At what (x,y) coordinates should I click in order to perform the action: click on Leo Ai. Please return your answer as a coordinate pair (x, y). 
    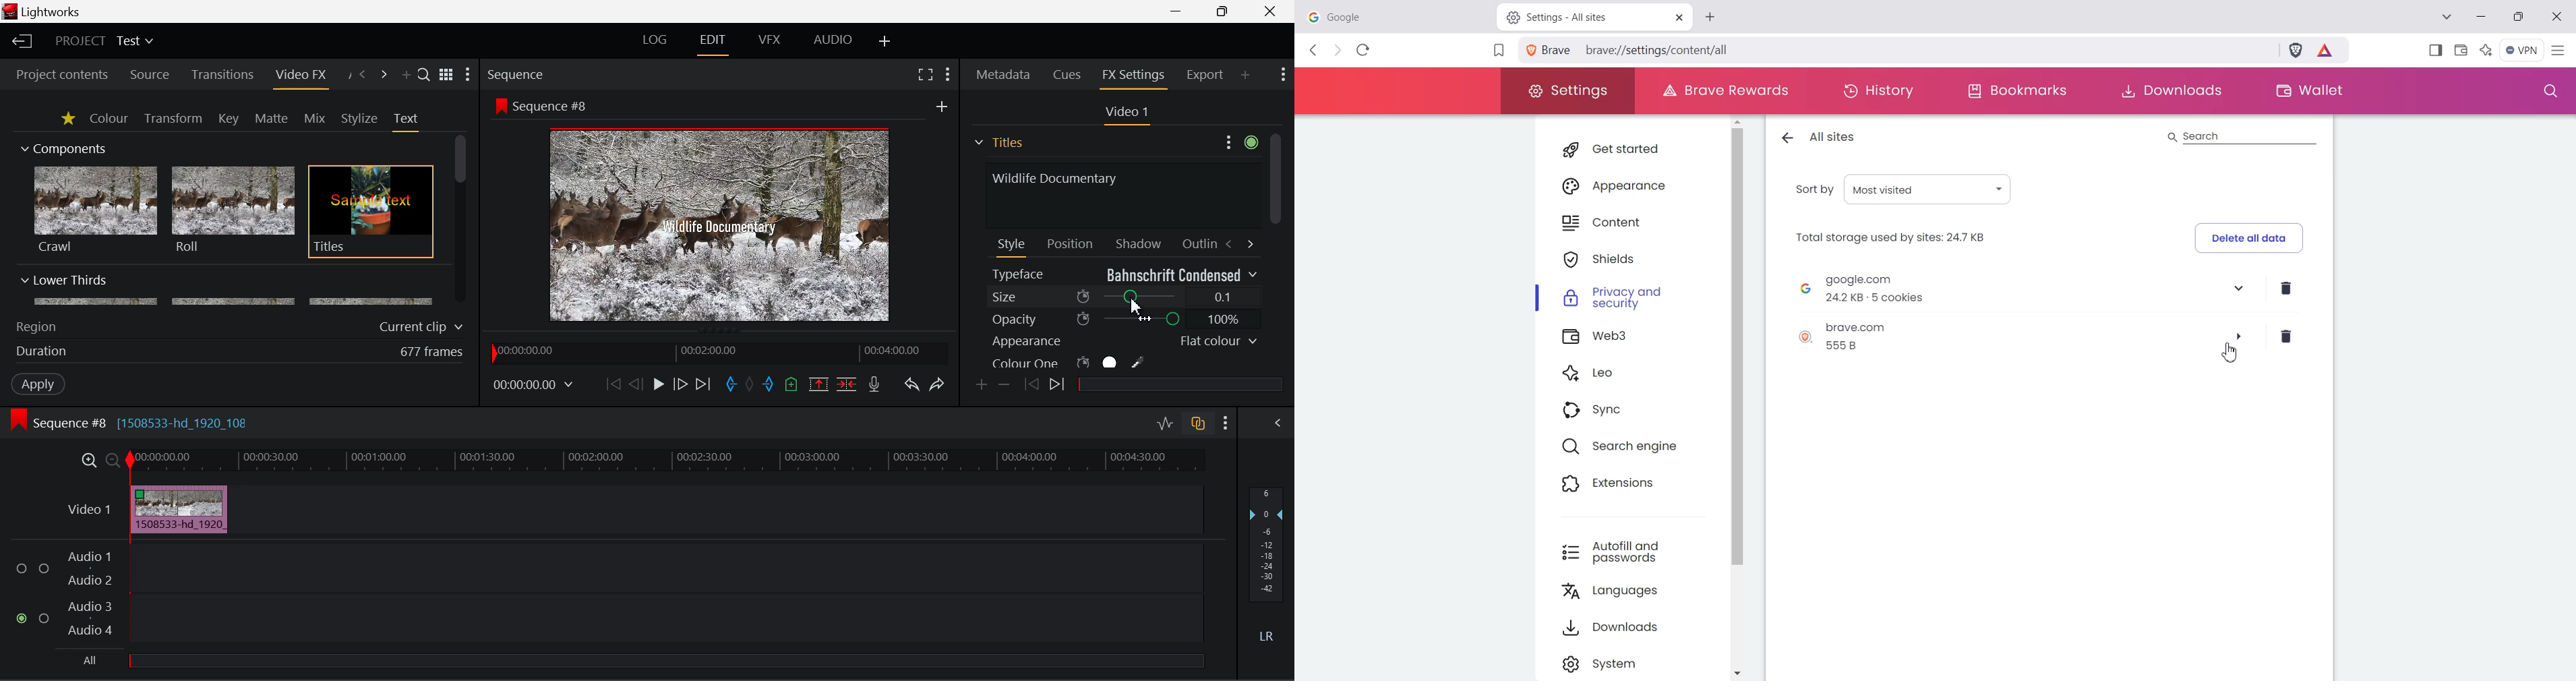
    Looking at the image, I should click on (2486, 49).